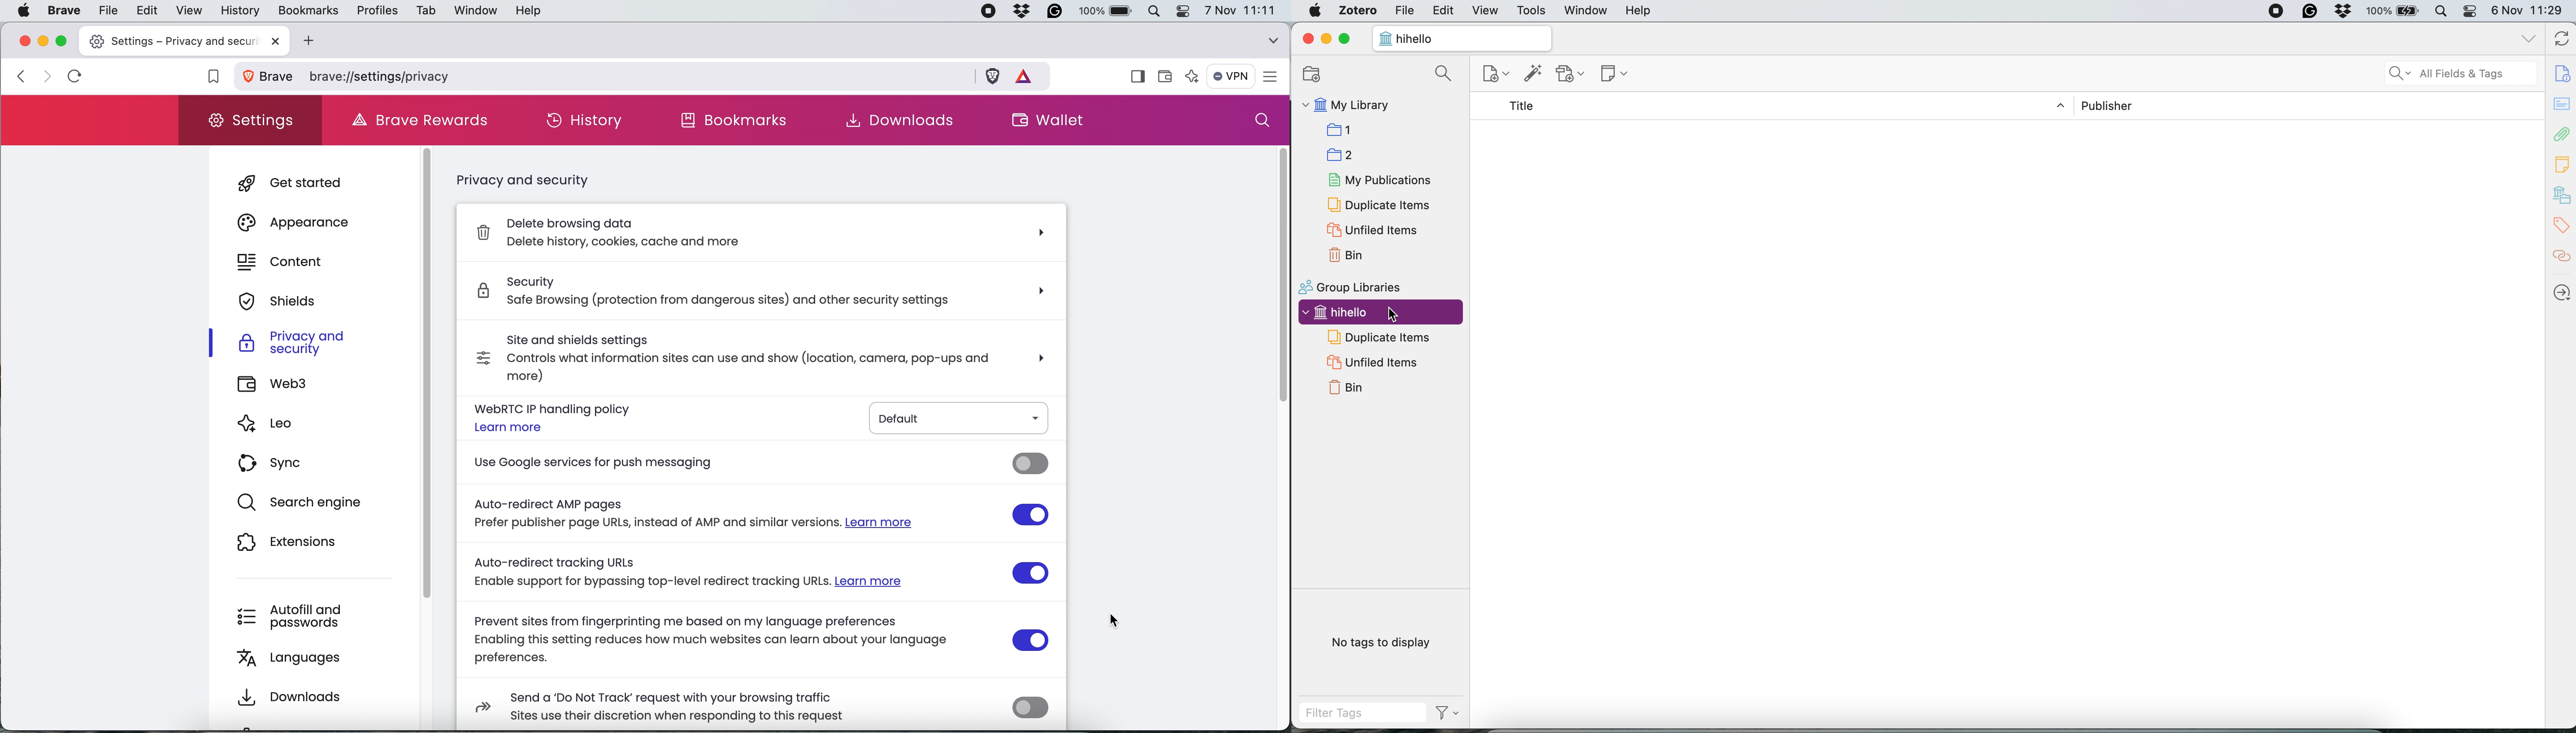 The height and width of the screenshot is (756, 2576). I want to click on unfiled items, so click(1374, 232).